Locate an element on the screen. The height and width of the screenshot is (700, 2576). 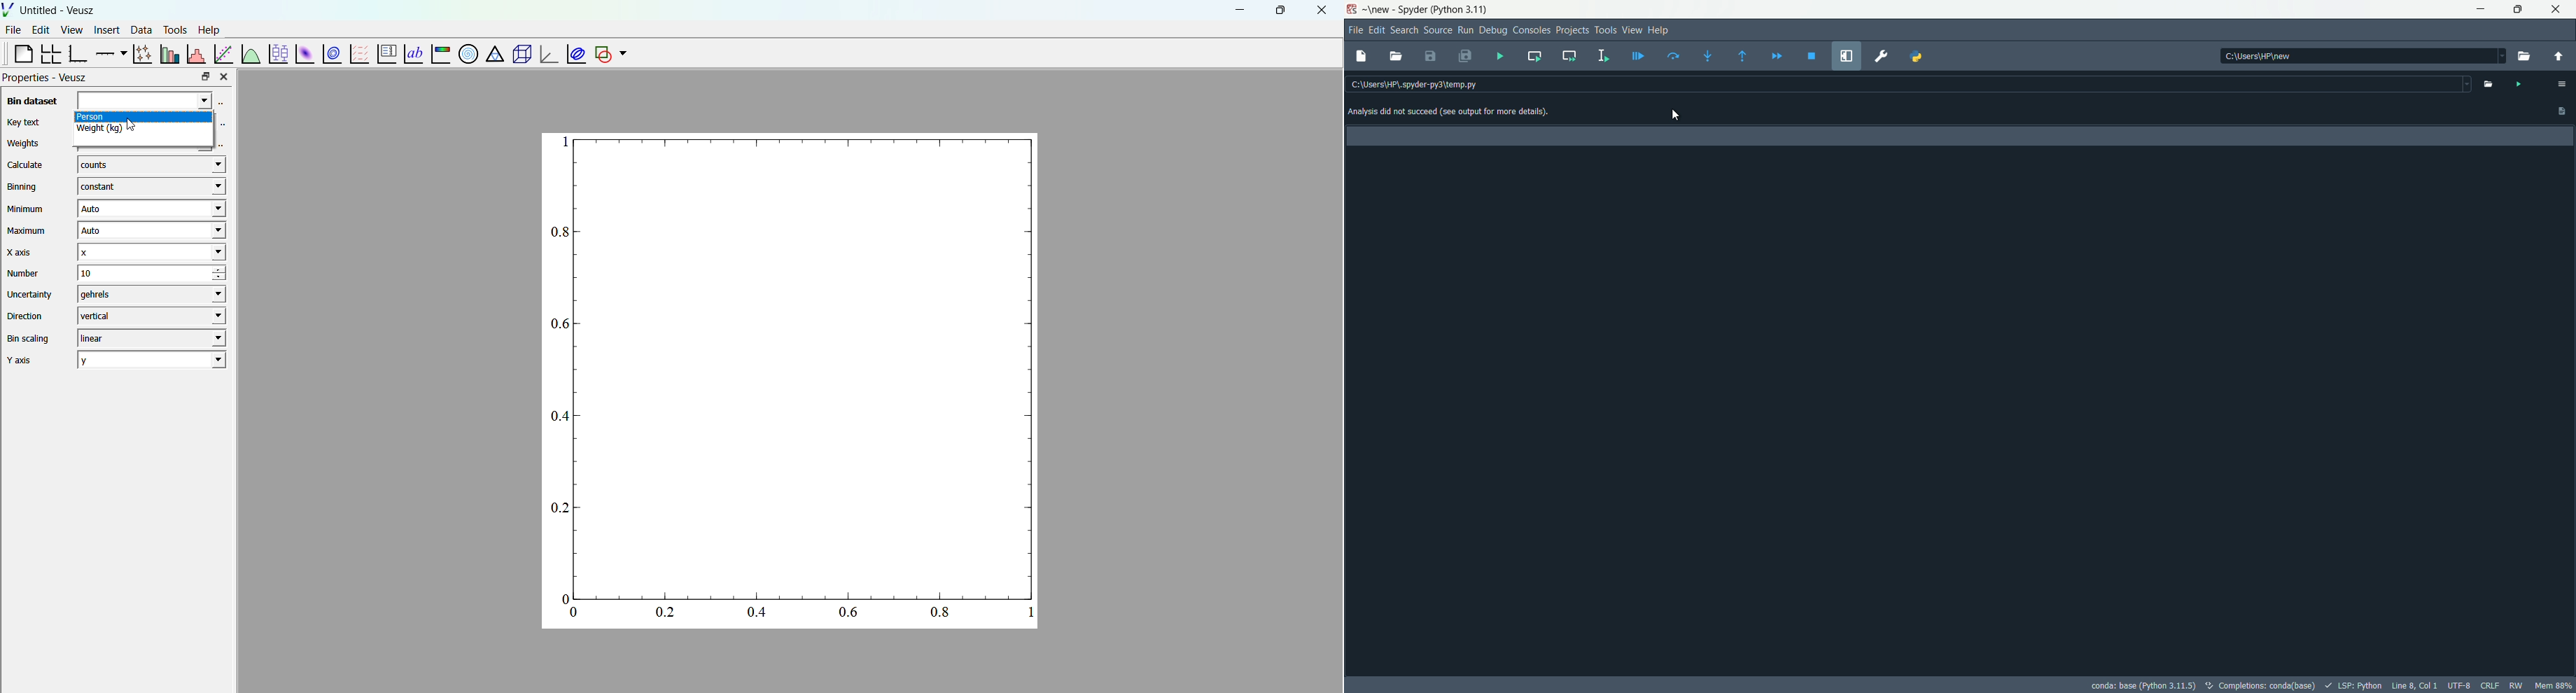
save all files is located at coordinates (1465, 56).